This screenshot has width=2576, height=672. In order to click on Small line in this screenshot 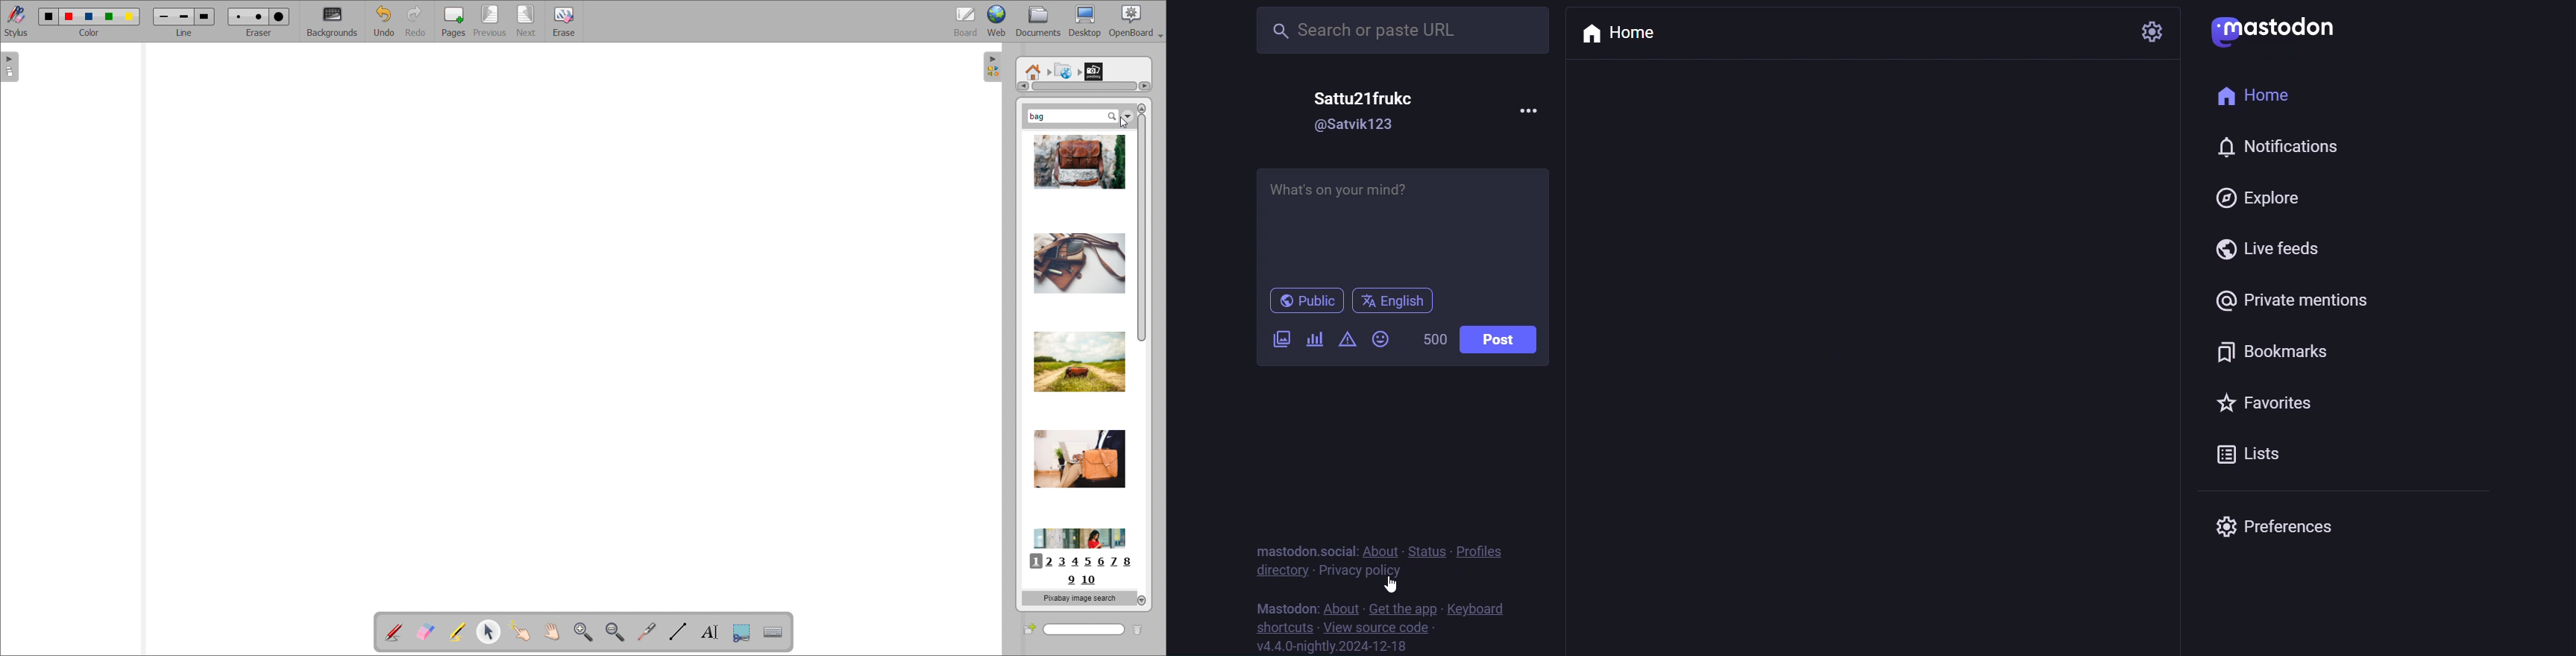, I will do `click(164, 15)`.